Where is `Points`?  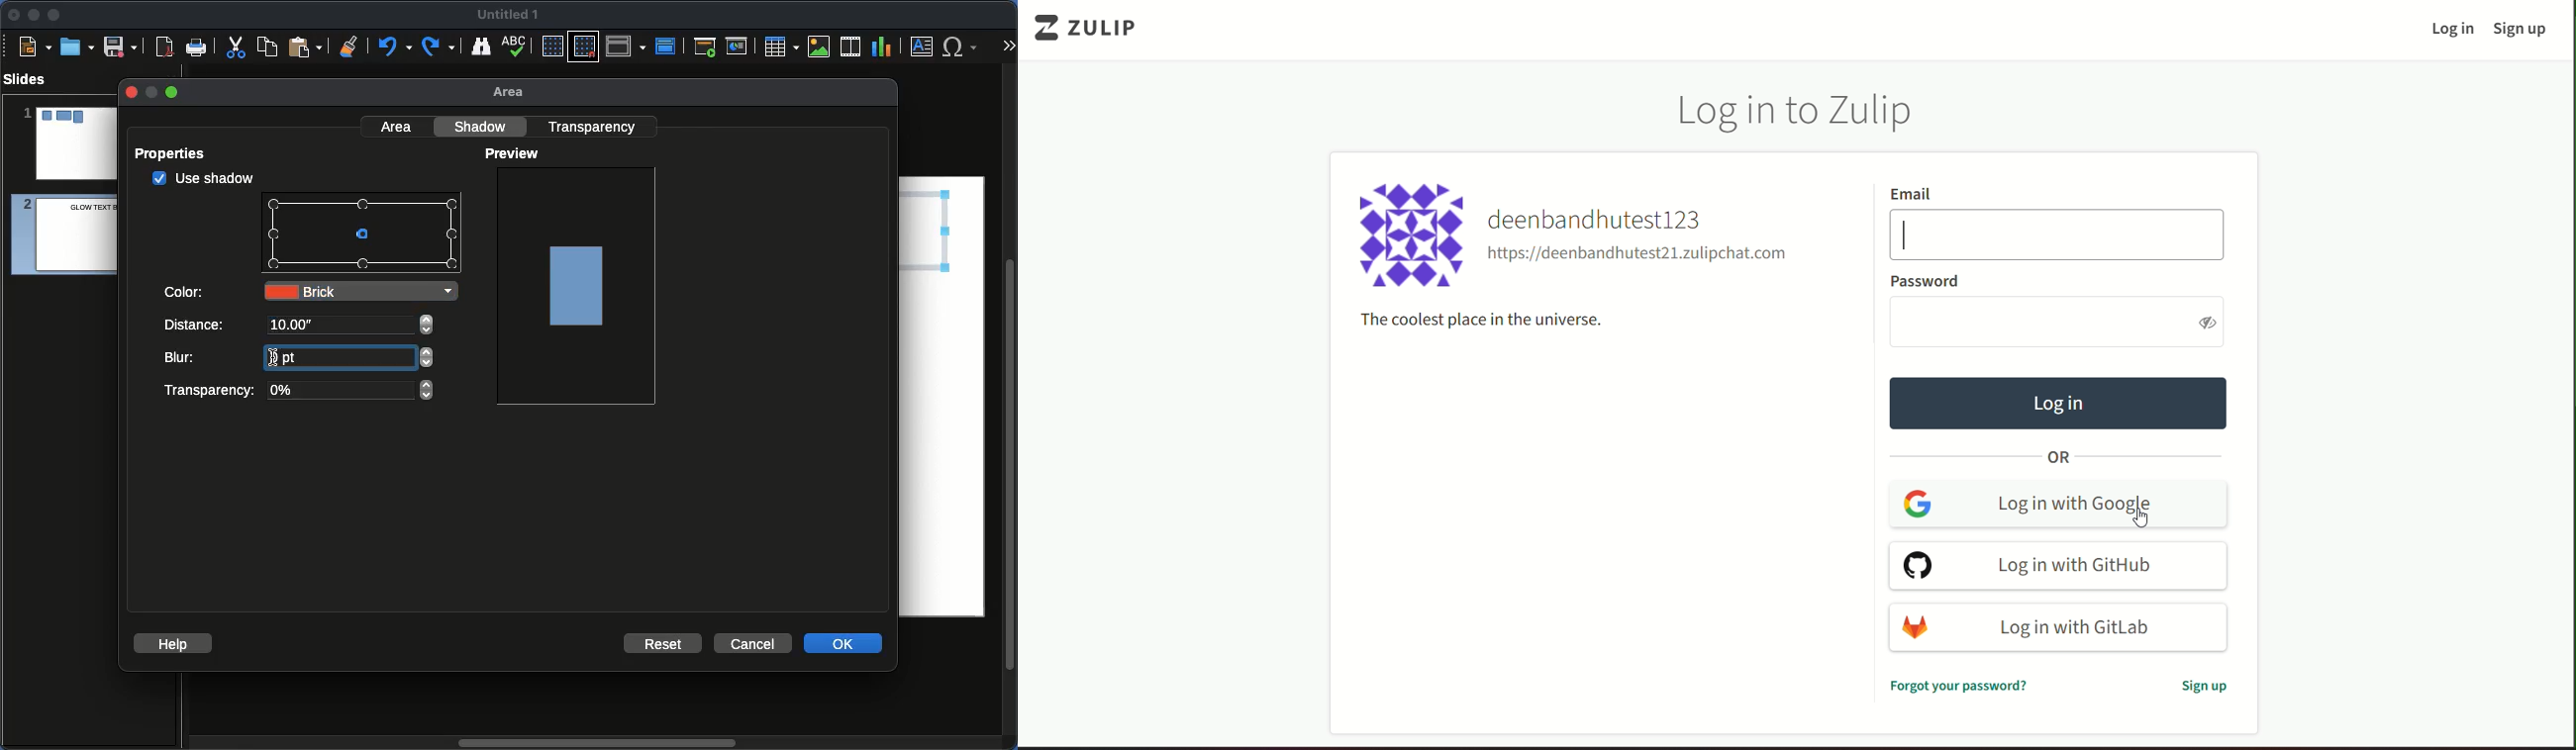
Points is located at coordinates (363, 235).